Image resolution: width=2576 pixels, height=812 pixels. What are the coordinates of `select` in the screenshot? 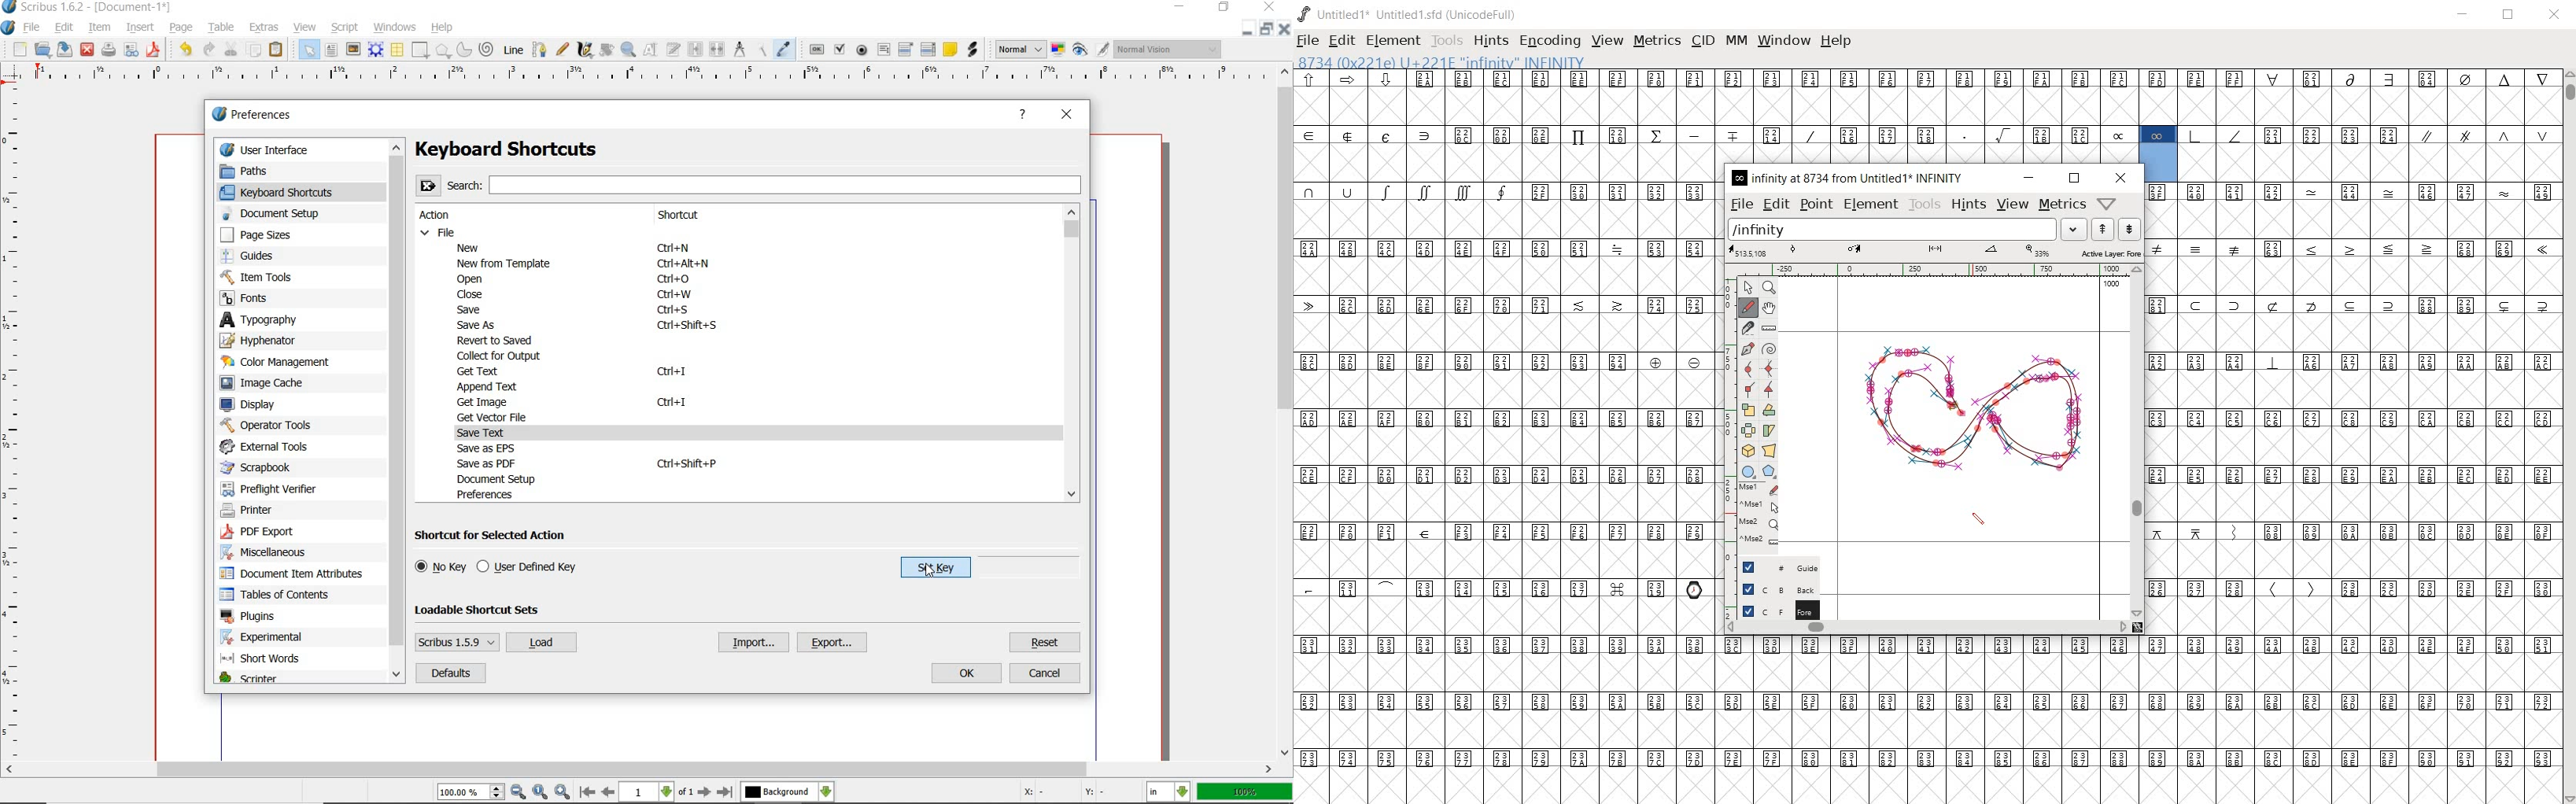 It's located at (310, 52).